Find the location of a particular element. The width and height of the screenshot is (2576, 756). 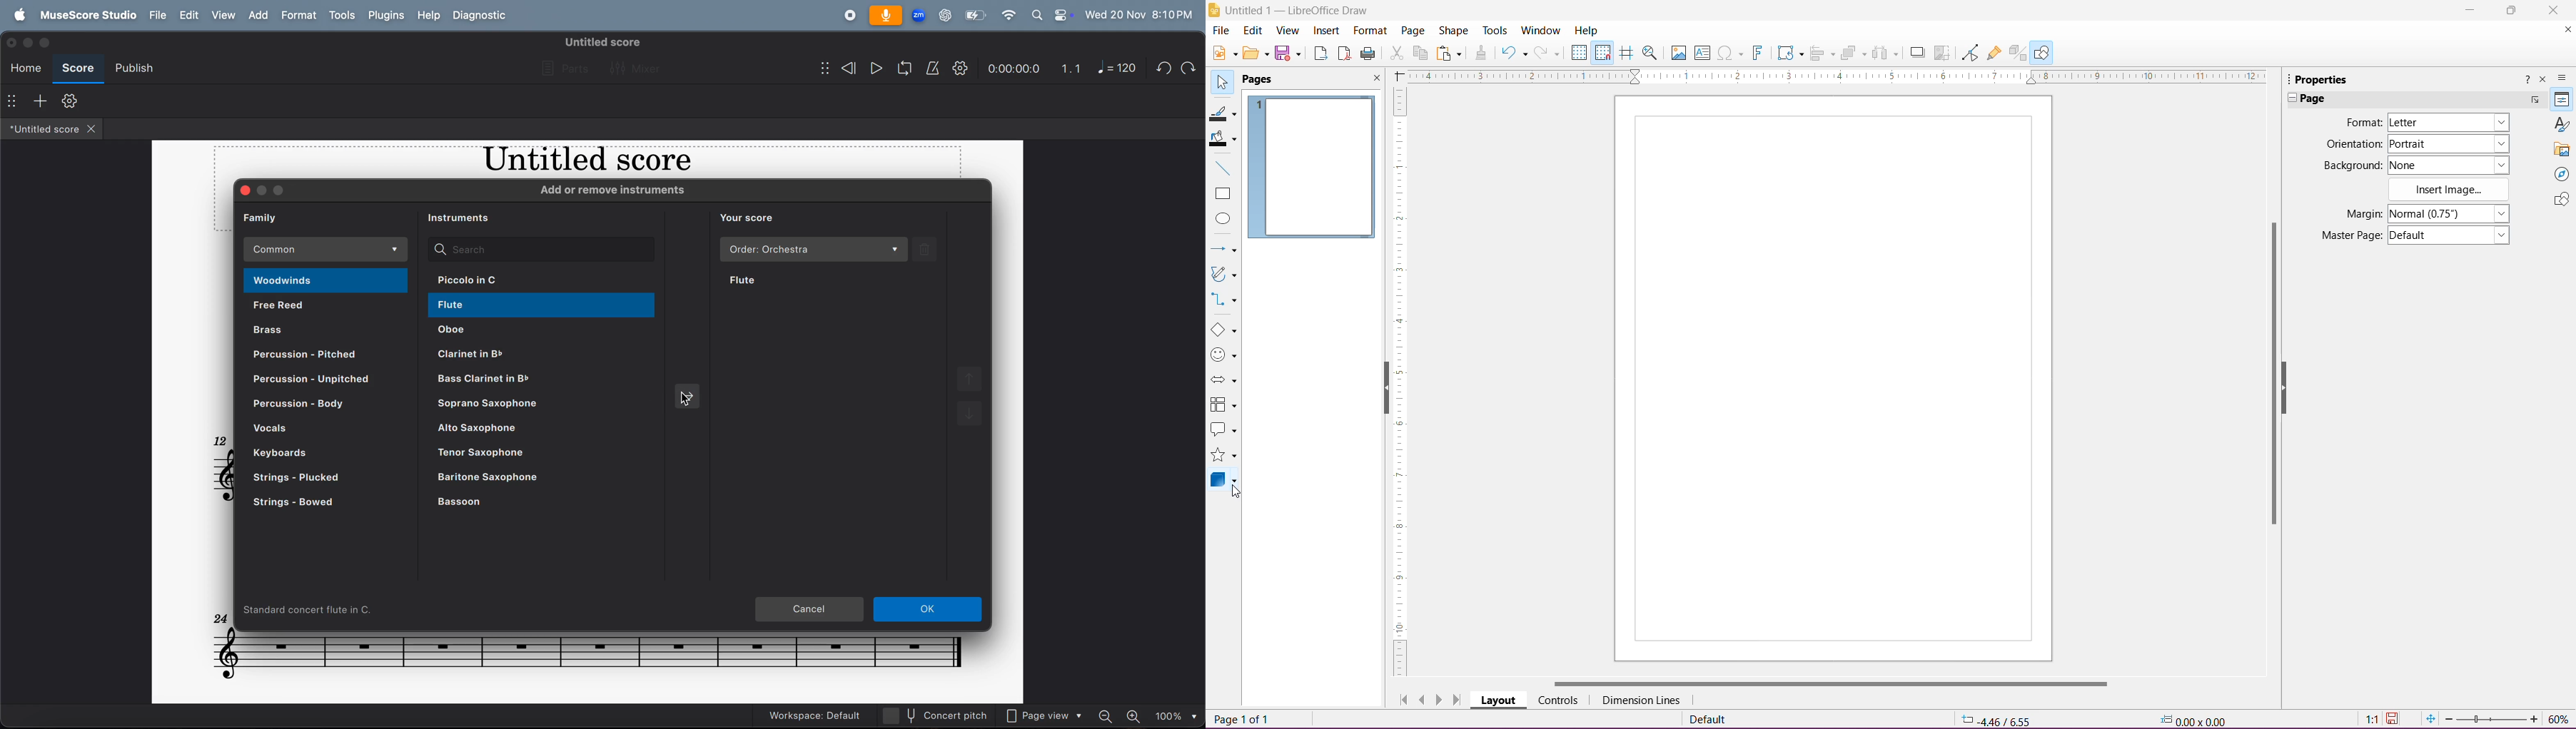

Zoom and Pan is located at coordinates (1652, 55).